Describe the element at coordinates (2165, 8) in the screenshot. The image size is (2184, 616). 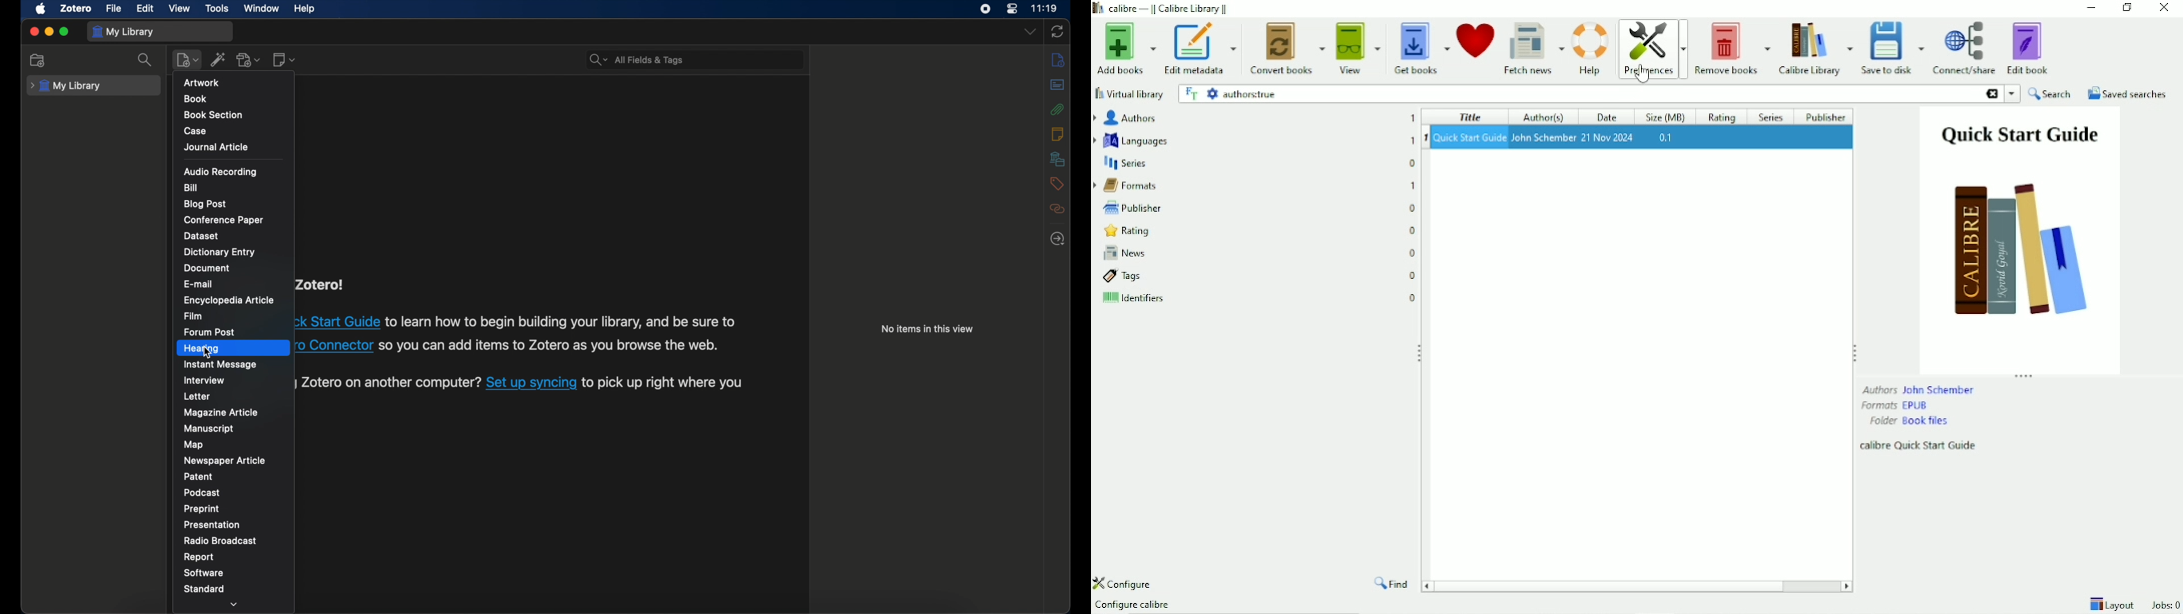
I see `Close` at that location.